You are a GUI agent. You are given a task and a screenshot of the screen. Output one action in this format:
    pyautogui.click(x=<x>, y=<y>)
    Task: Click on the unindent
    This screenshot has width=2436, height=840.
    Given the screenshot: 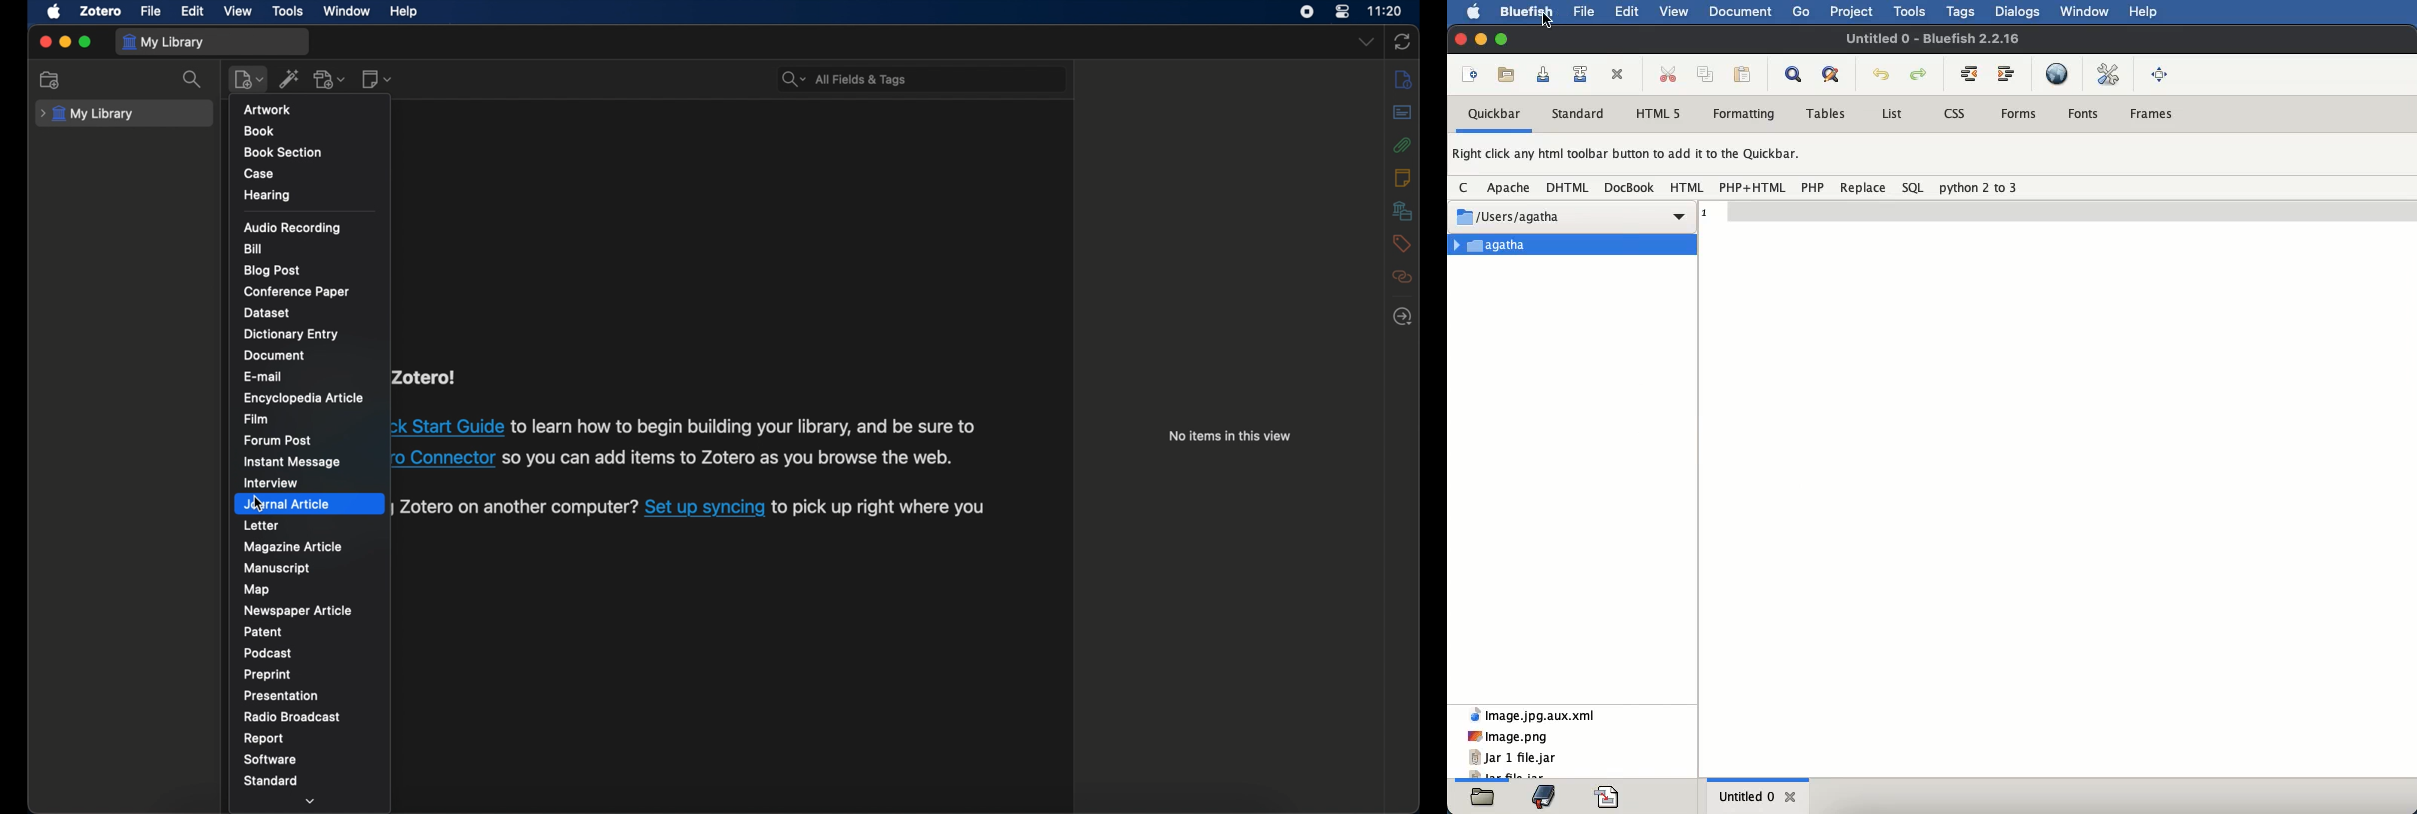 What is the action you would take?
    pyautogui.click(x=1968, y=72)
    